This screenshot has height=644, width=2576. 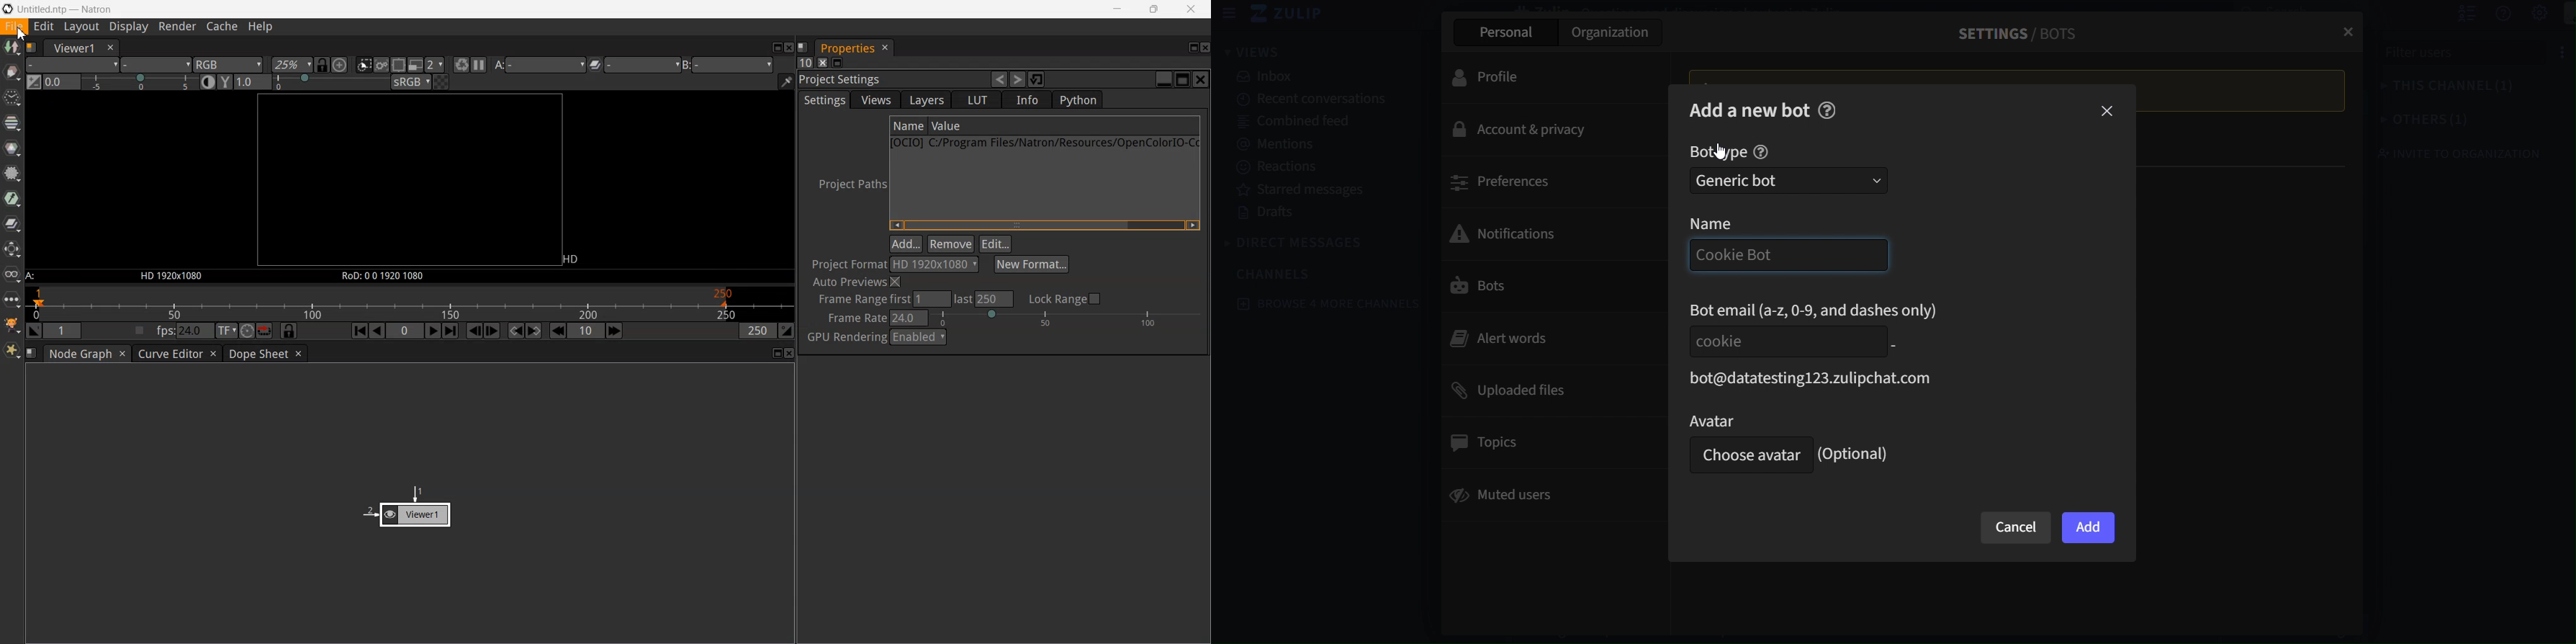 What do you see at coordinates (1279, 167) in the screenshot?
I see `reactions` at bounding box center [1279, 167].